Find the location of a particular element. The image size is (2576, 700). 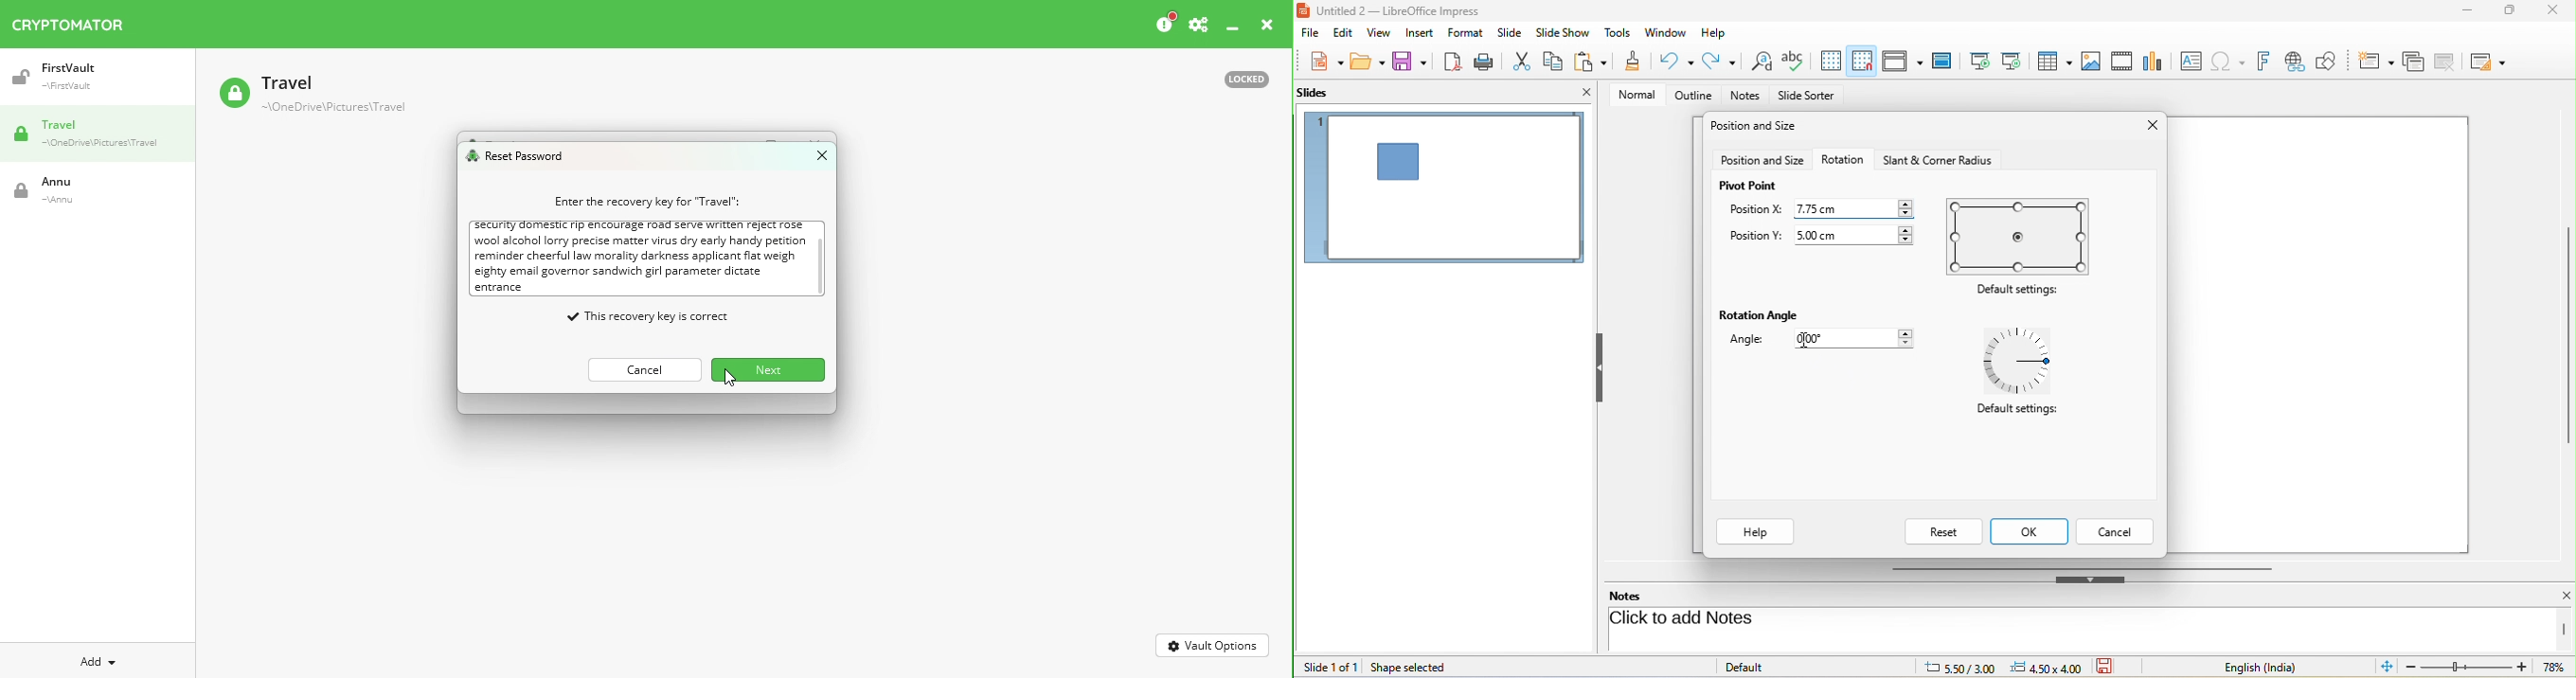

start from first slide  is located at coordinates (1980, 60).